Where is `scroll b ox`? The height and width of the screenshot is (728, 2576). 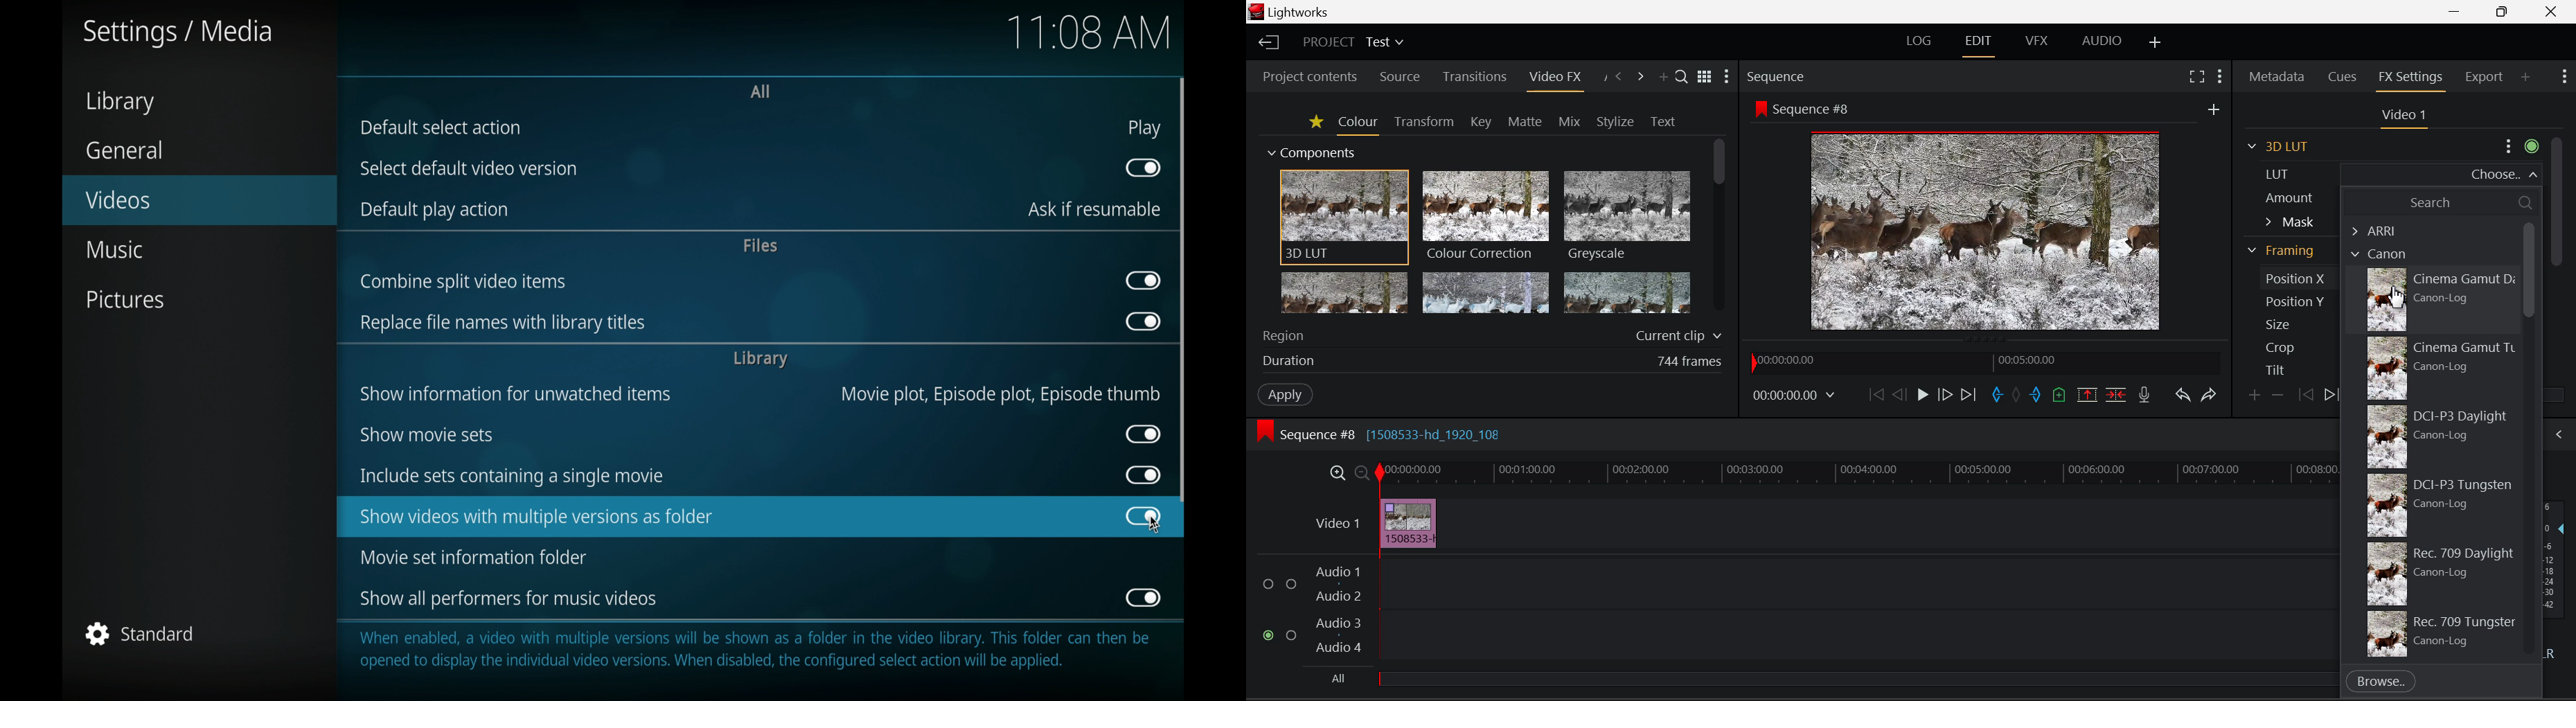 scroll b ox is located at coordinates (1183, 289).